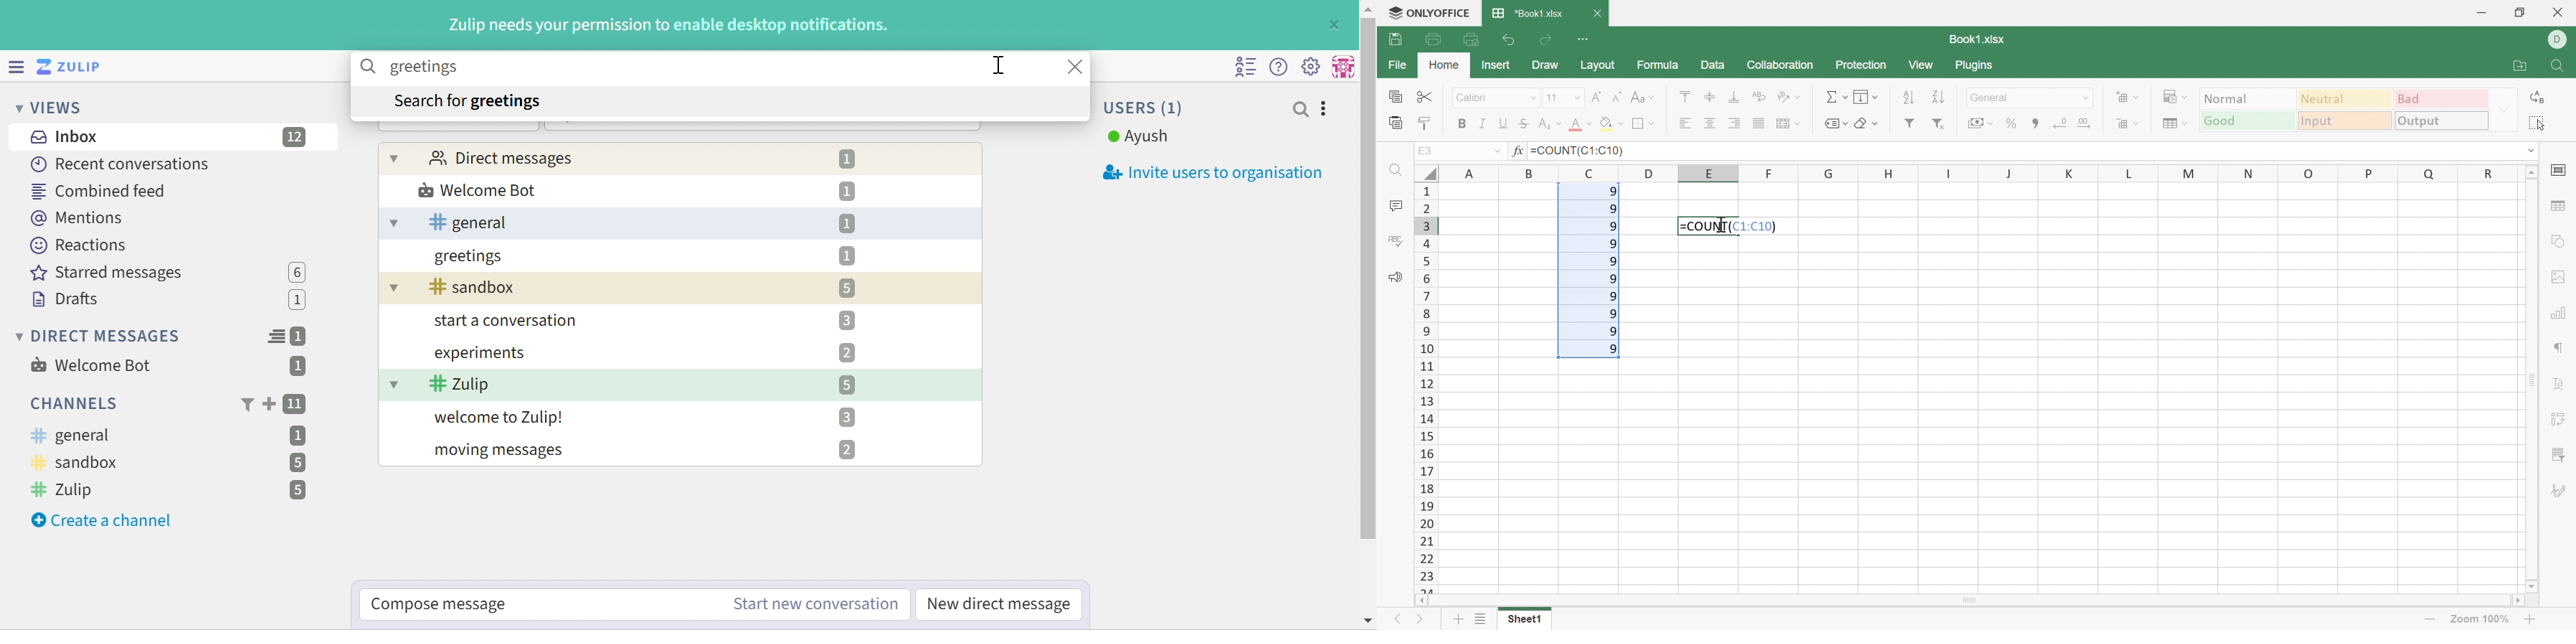 This screenshot has height=644, width=2576. Describe the element at coordinates (2034, 122) in the screenshot. I see `Comma style` at that location.